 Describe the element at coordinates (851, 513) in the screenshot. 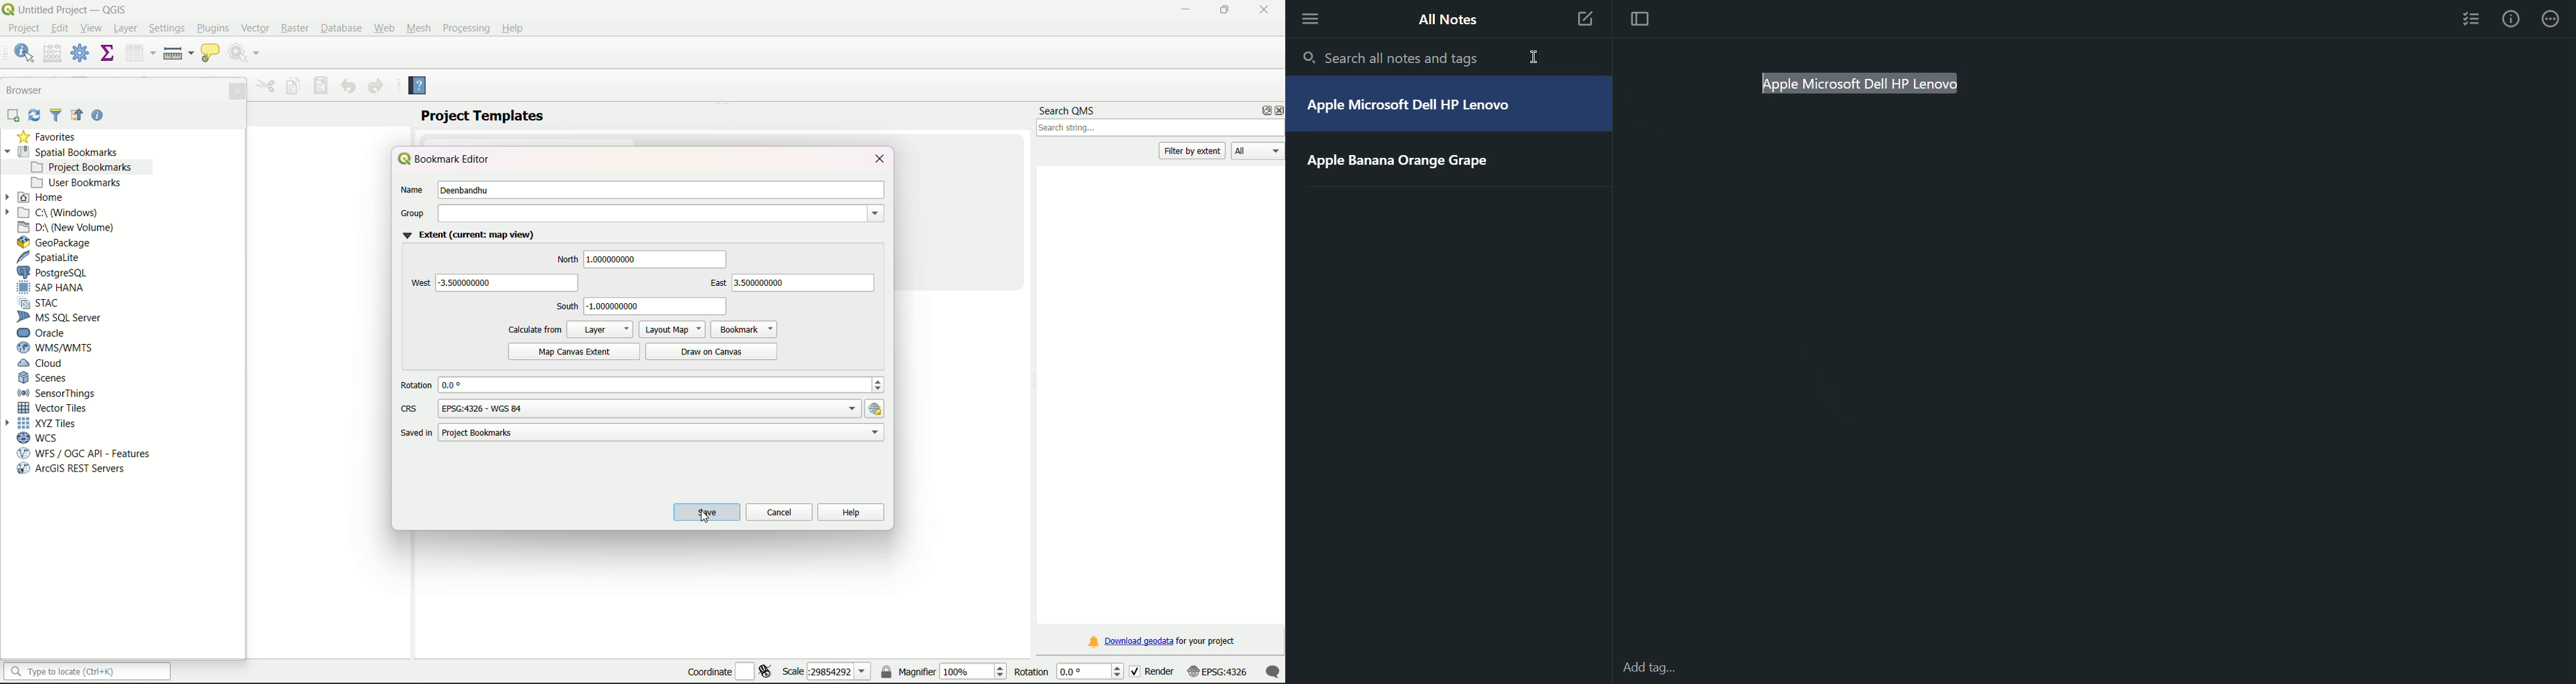

I see `help` at that location.